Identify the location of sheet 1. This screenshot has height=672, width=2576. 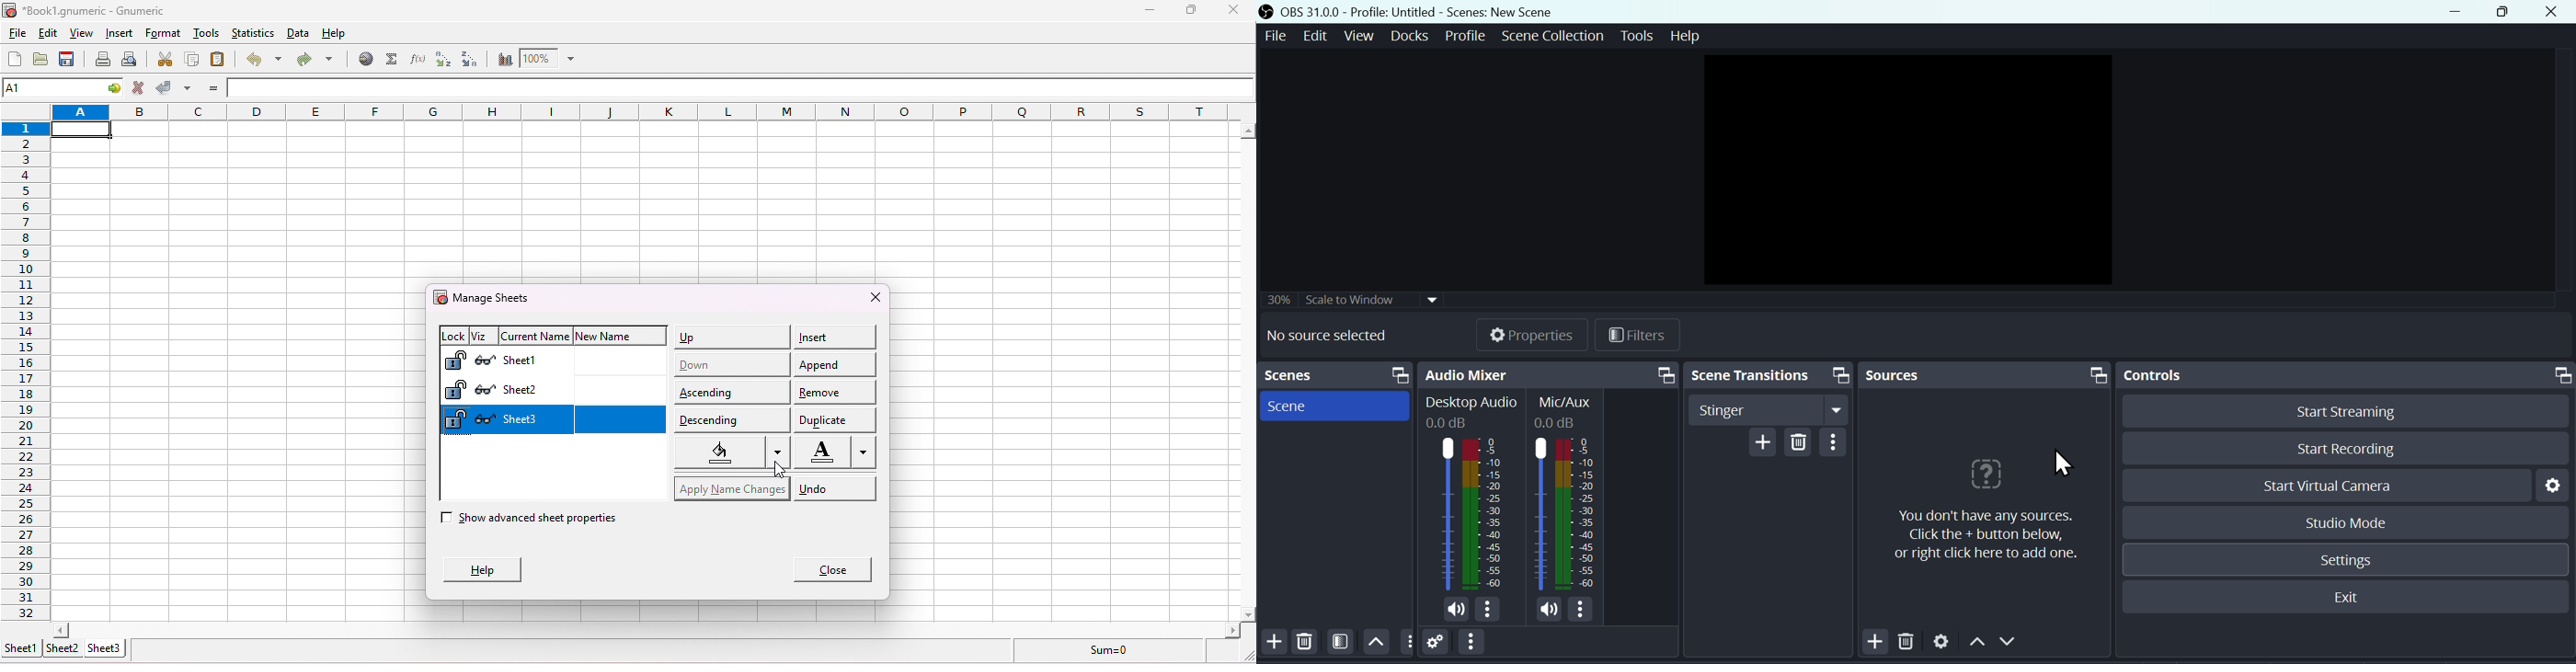
(21, 651).